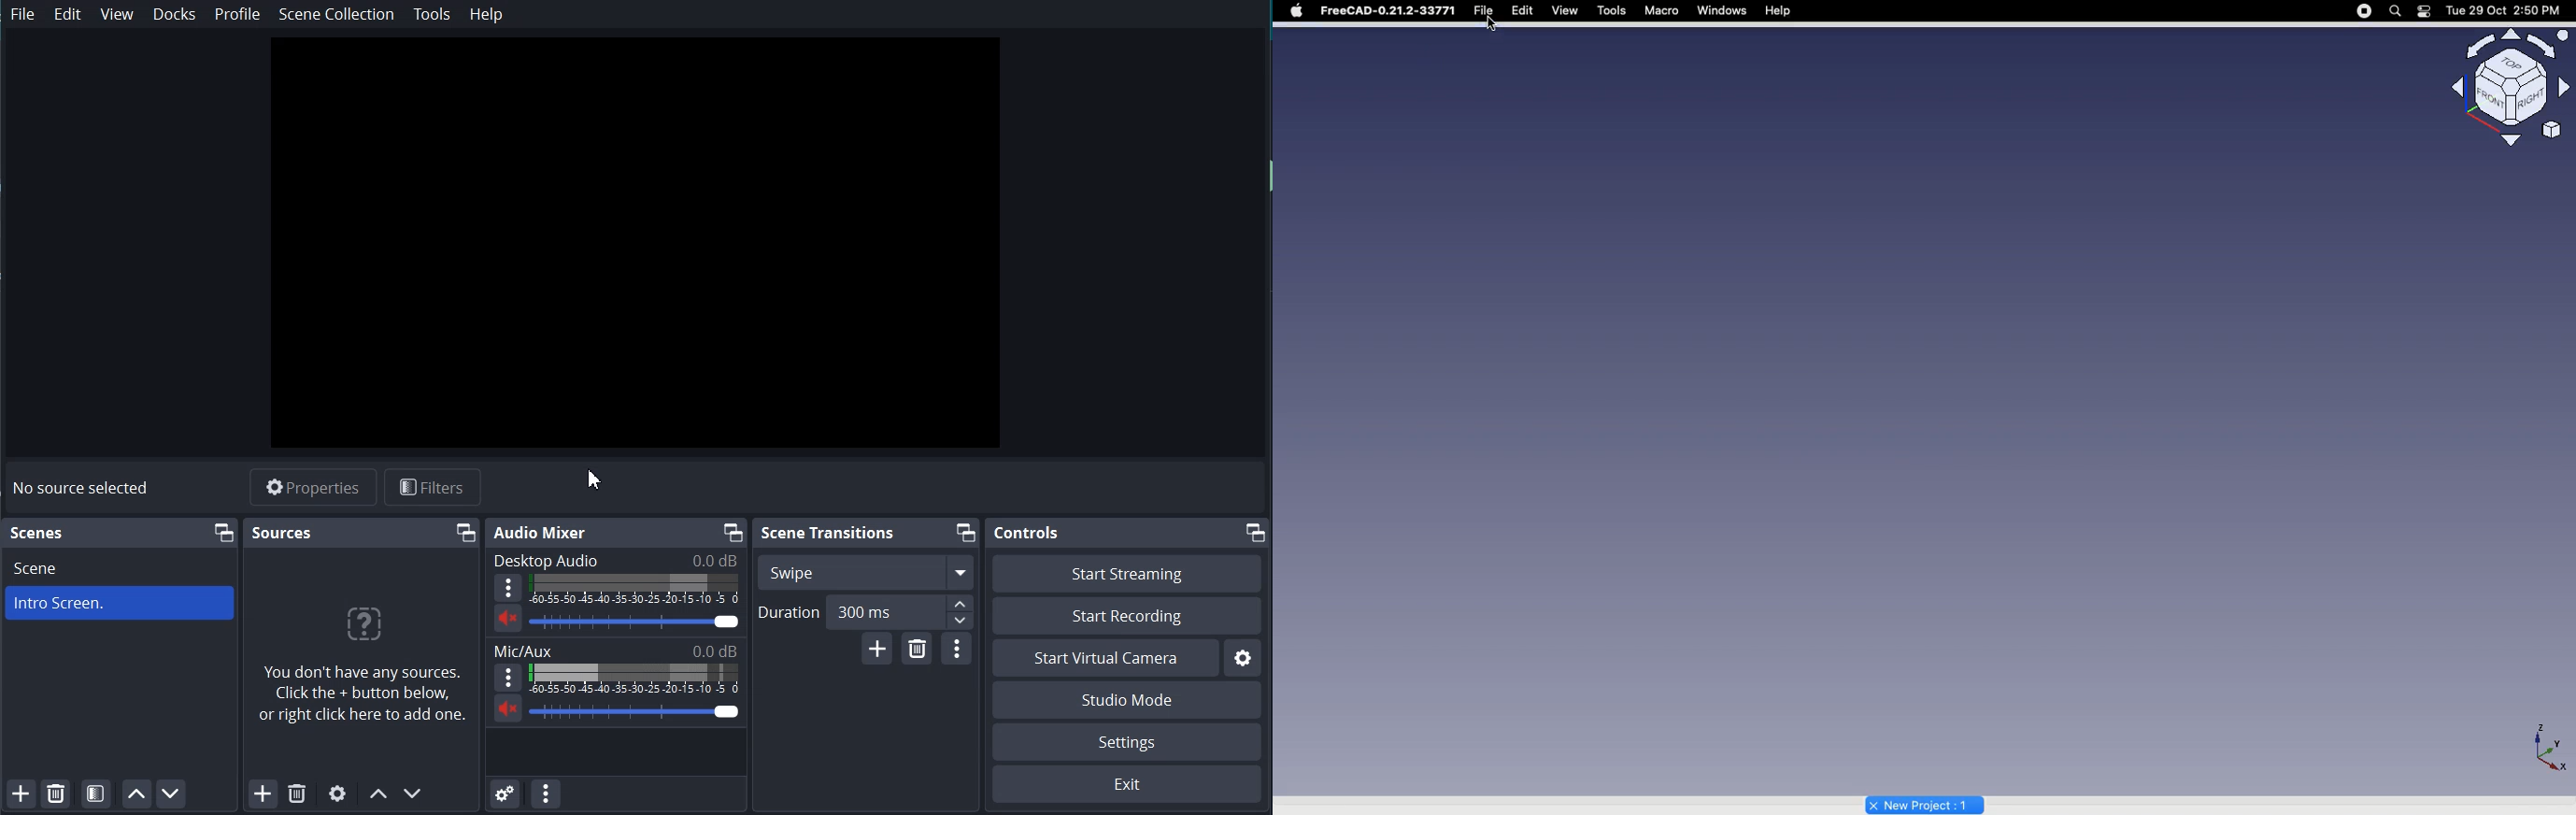 Image resolution: width=2576 pixels, height=840 pixels. What do you see at coordinates (433, 488) in the screenshot?
I see `Filters` at bounding box center [433, 488].